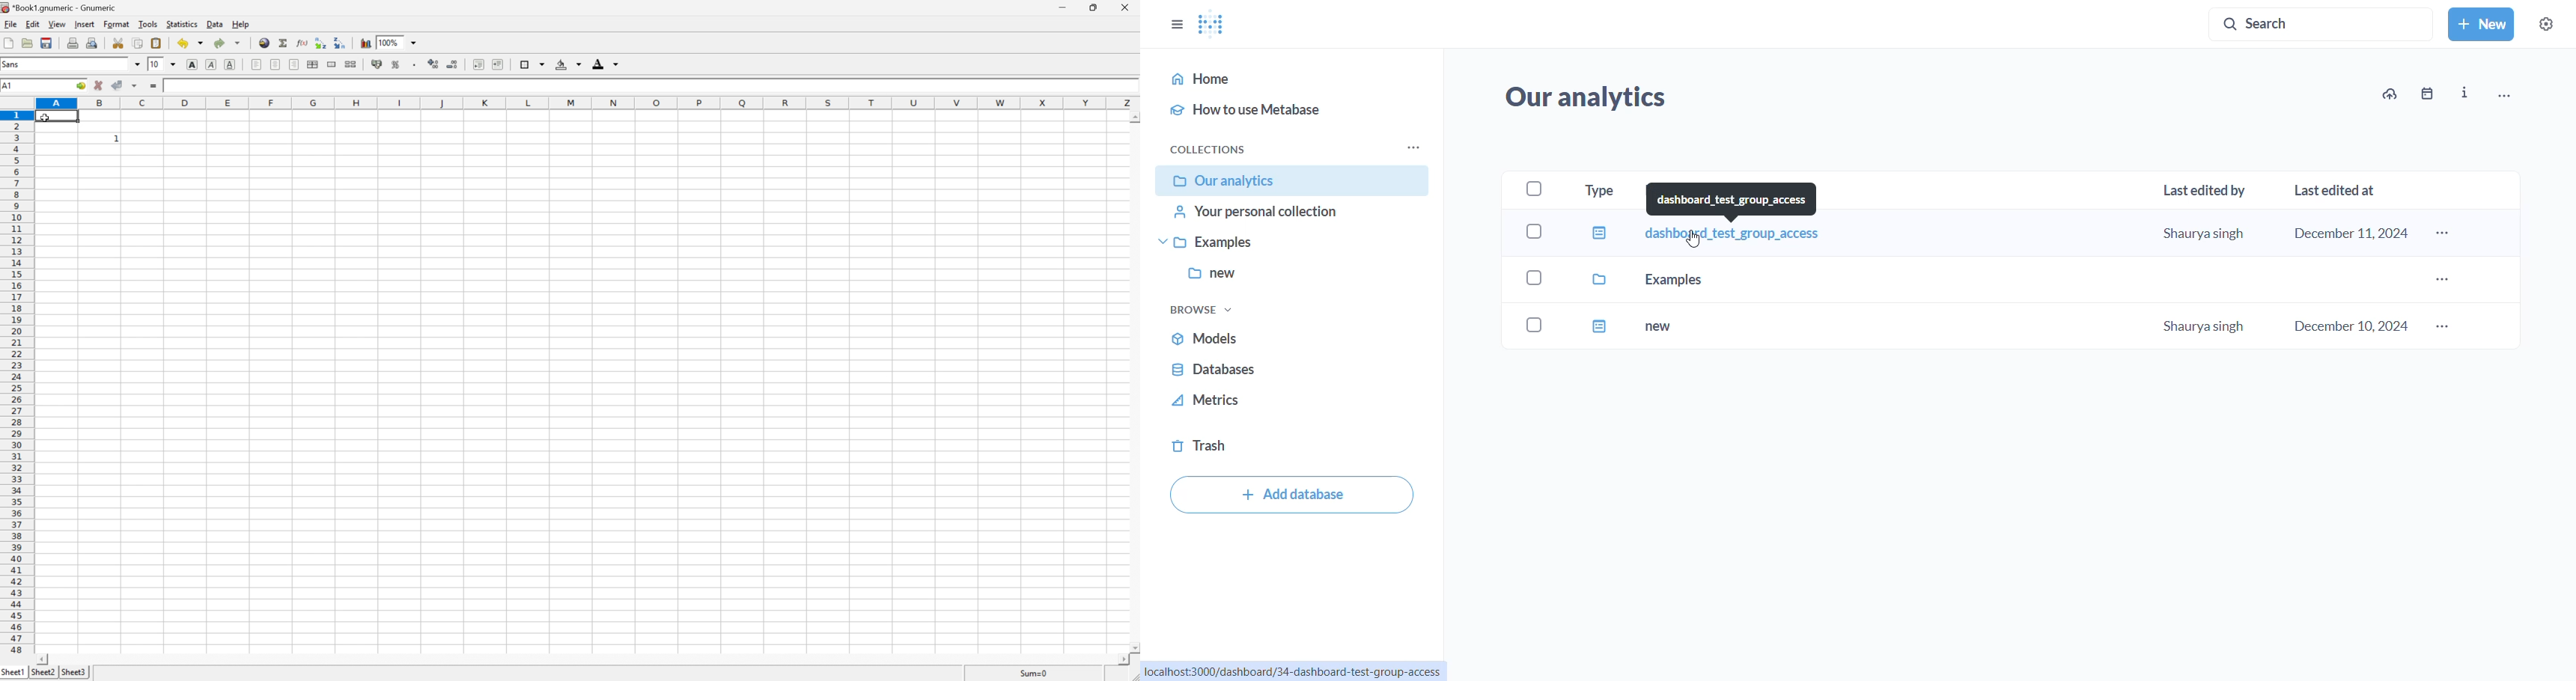 Image resolution: width=2576 pixels, height=700 pixels. What do you see at coordinates (414, 66) in the screenshot?
I see `Set the format of the selected cells to include a thousands separator` at bounding box center [414, 66].